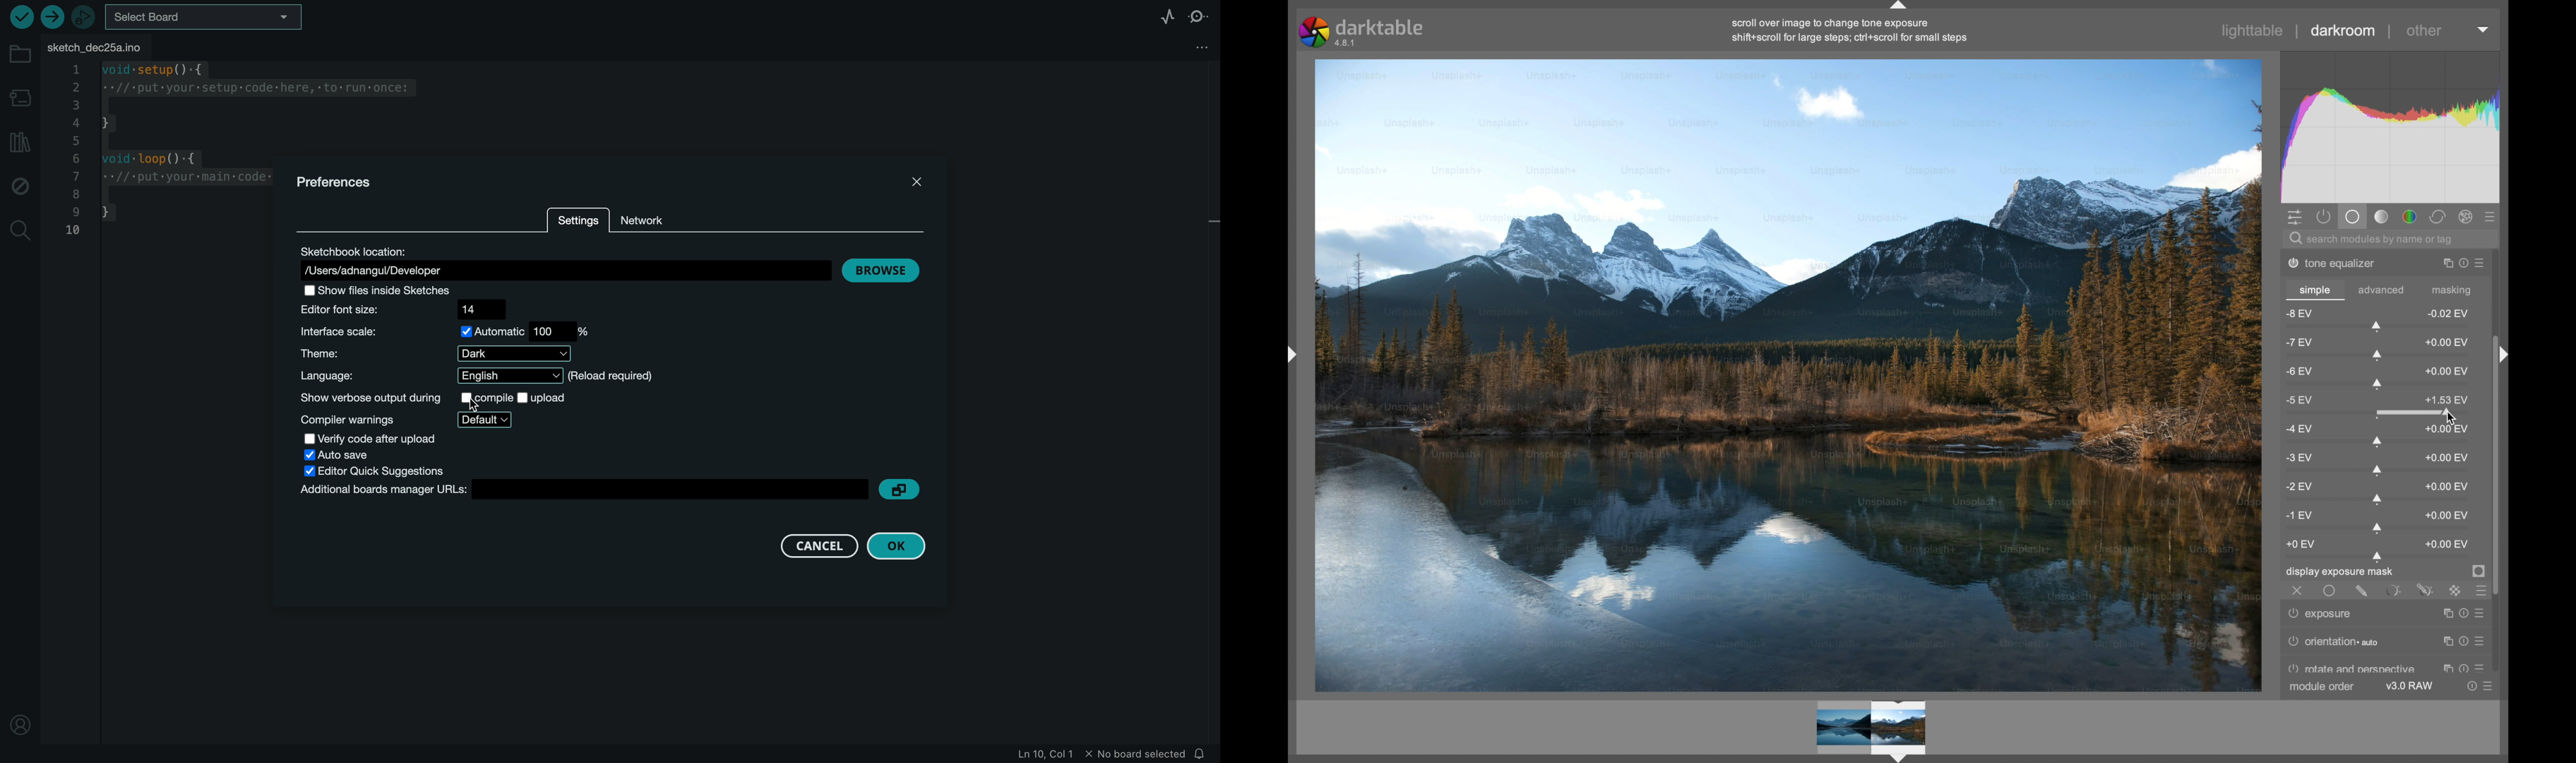  What do you see at coordinates (2303, 545) in the screenshot?
I see `0 ev` at bounding box center [2303, 545].